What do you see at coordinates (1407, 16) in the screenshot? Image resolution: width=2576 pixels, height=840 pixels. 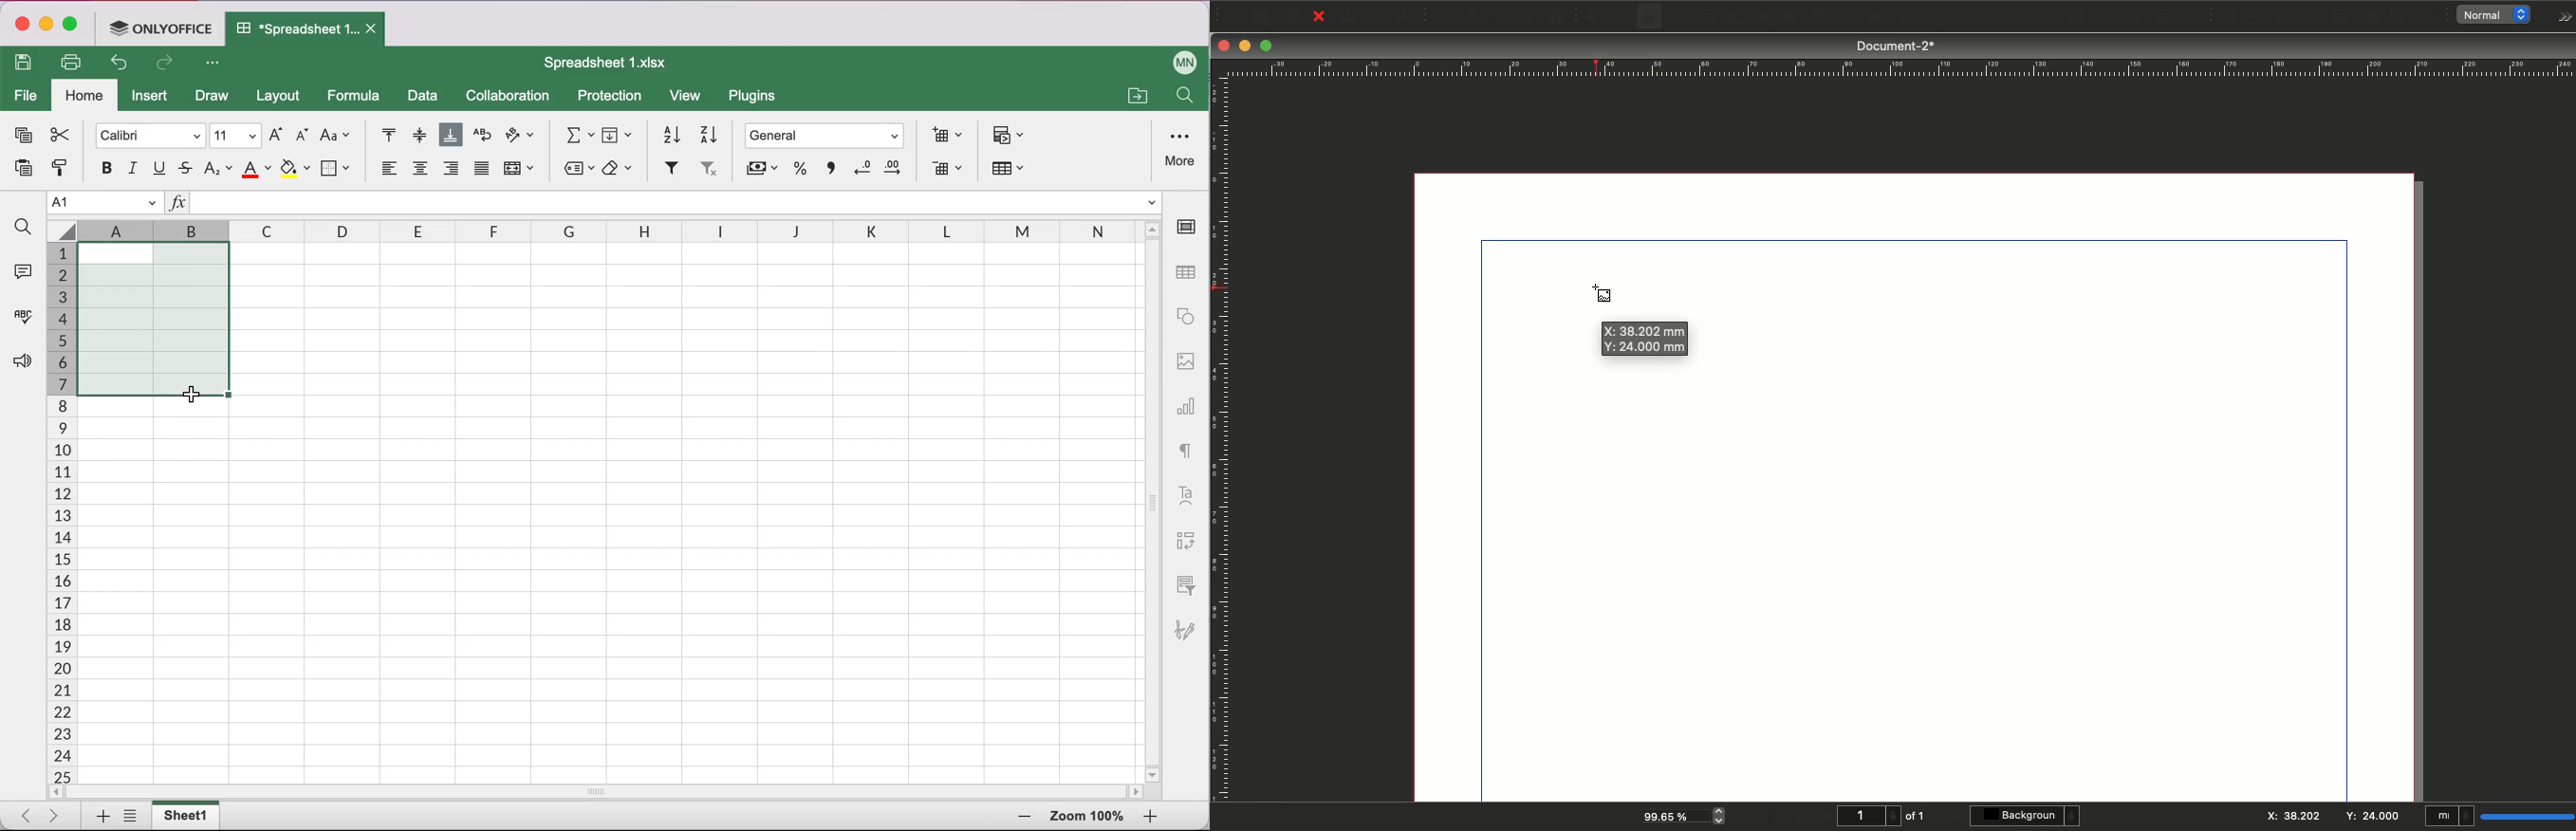 I see `Save as PDF` at bounding box center [1407, 16].